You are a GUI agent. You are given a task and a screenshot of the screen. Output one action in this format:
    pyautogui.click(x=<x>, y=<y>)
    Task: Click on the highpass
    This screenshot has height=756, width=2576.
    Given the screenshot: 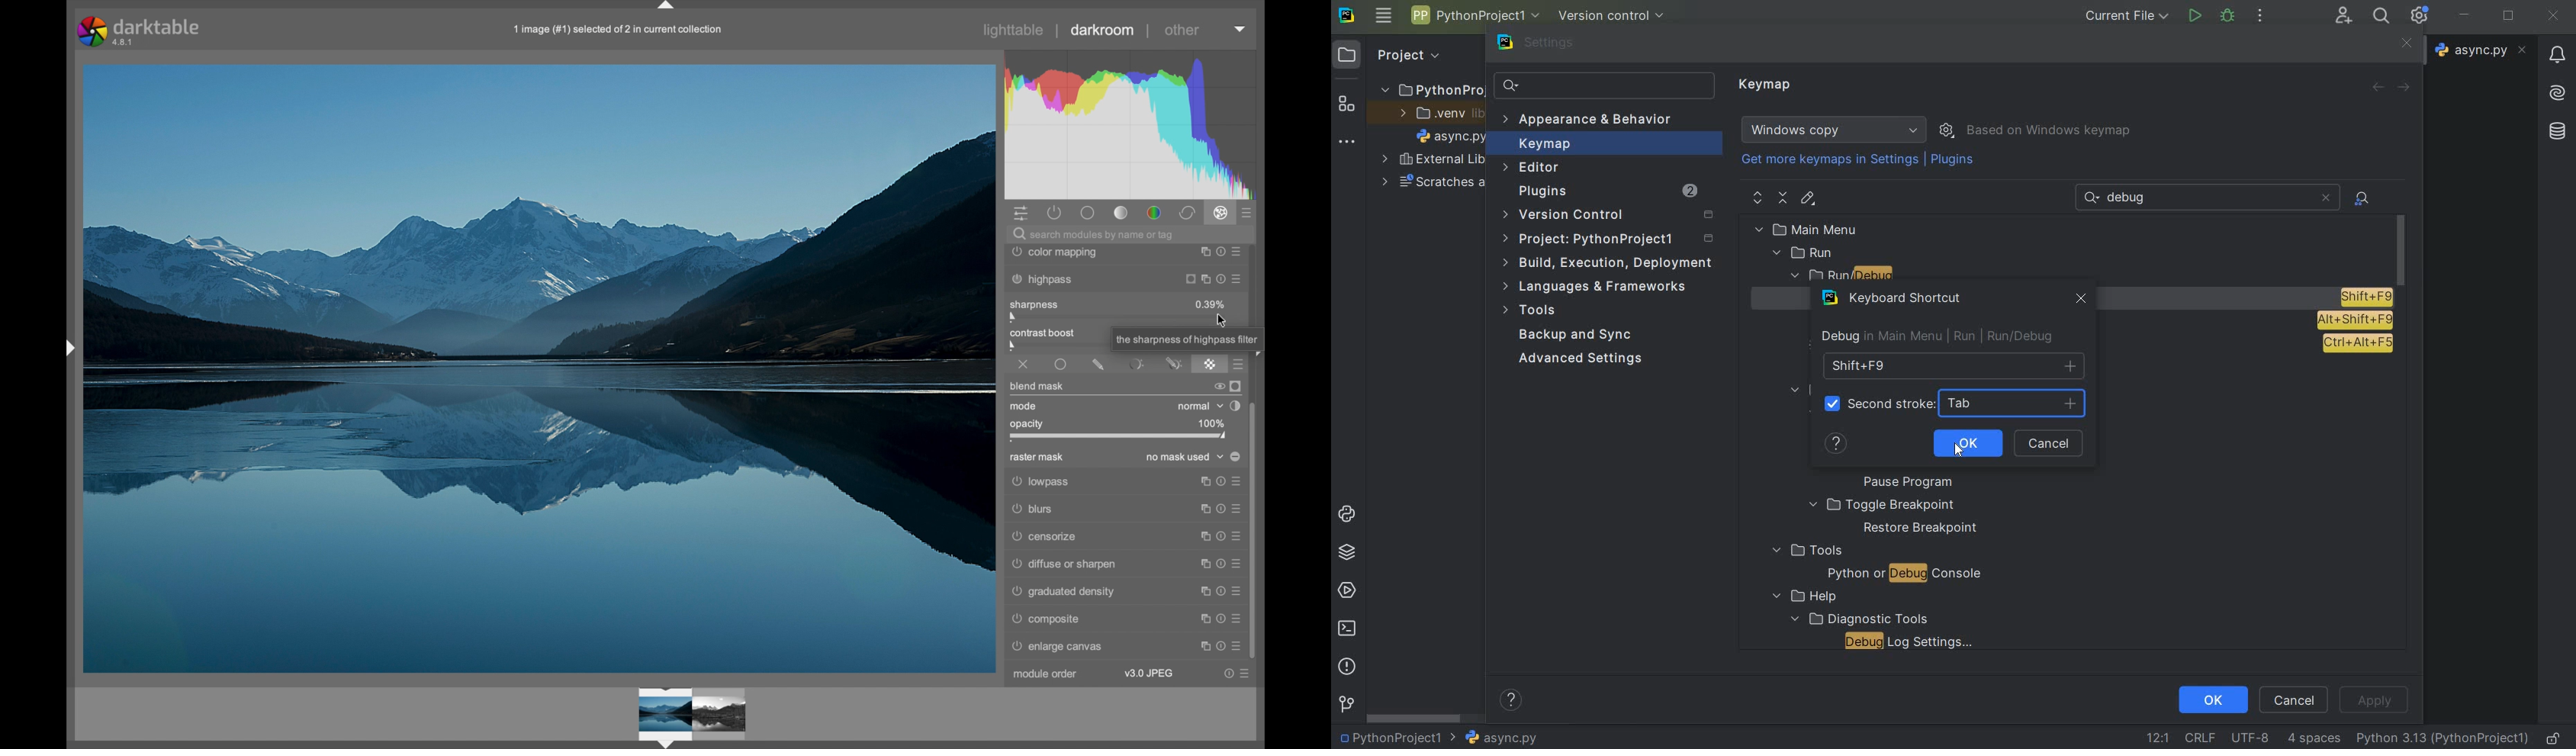 What is the action you would take?
    pyautogui.click(x=1124, y=280)
    